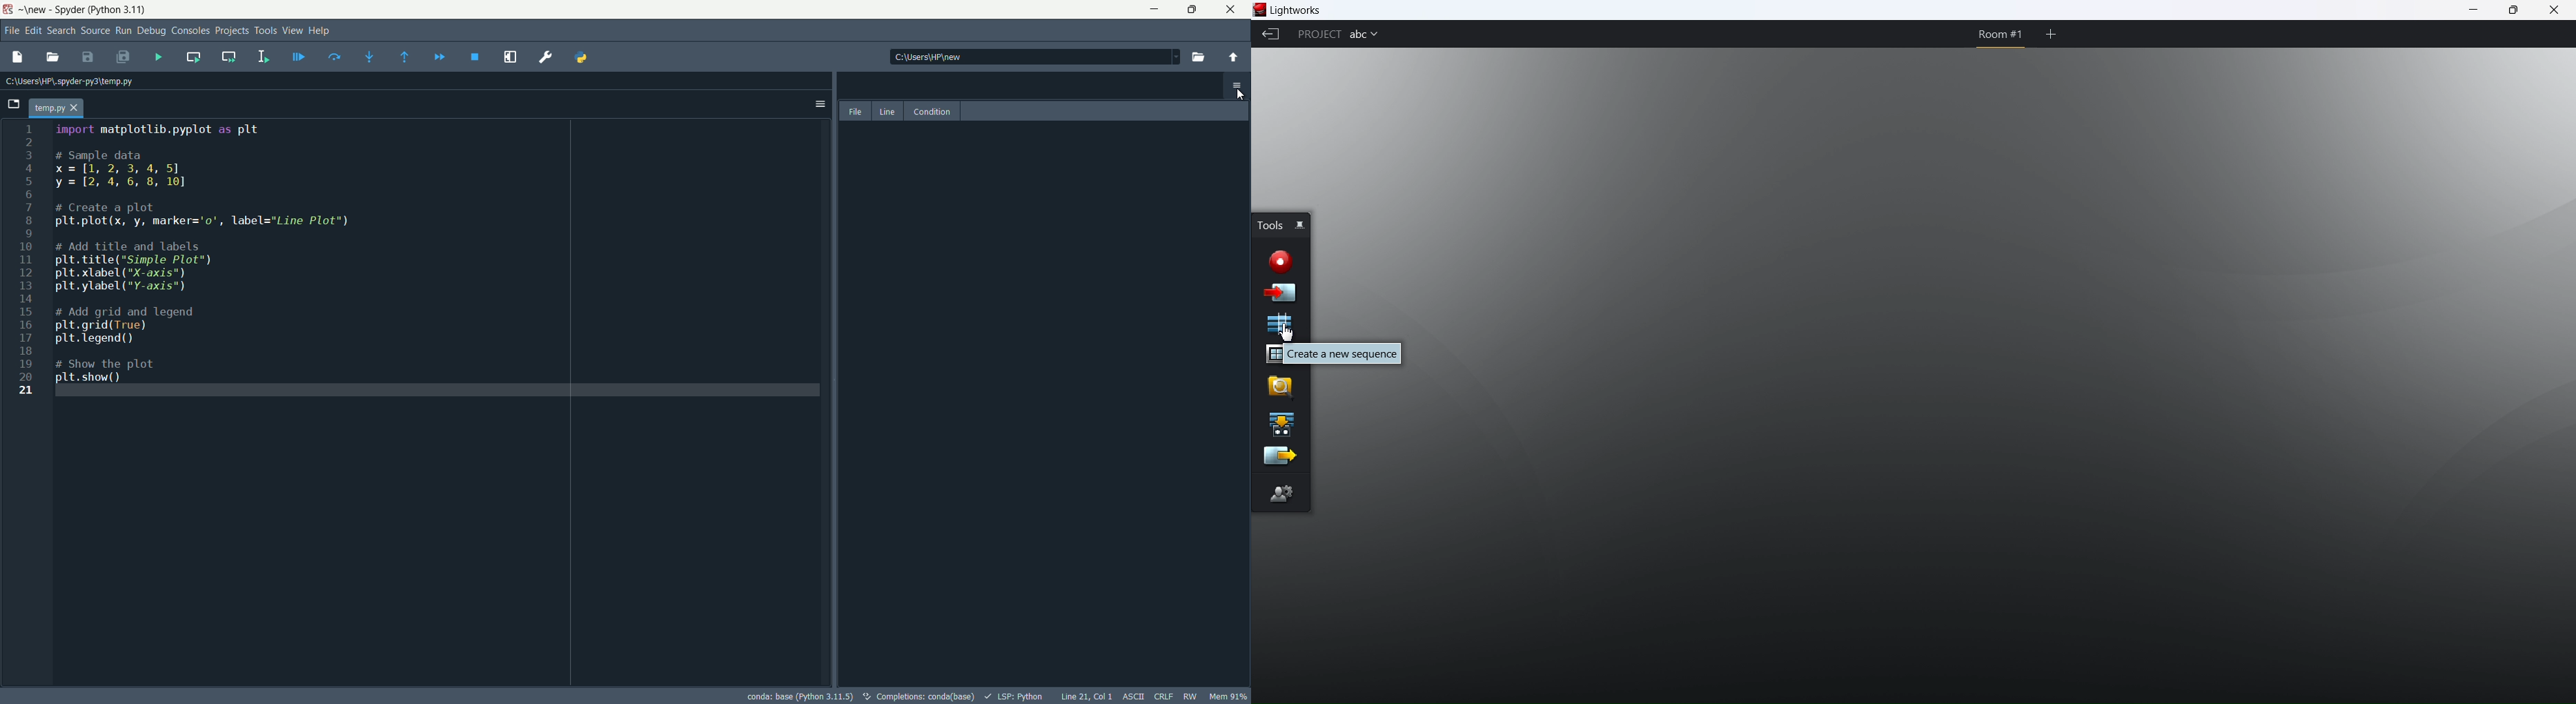  I want to click on tools menu, so click(264, 30).